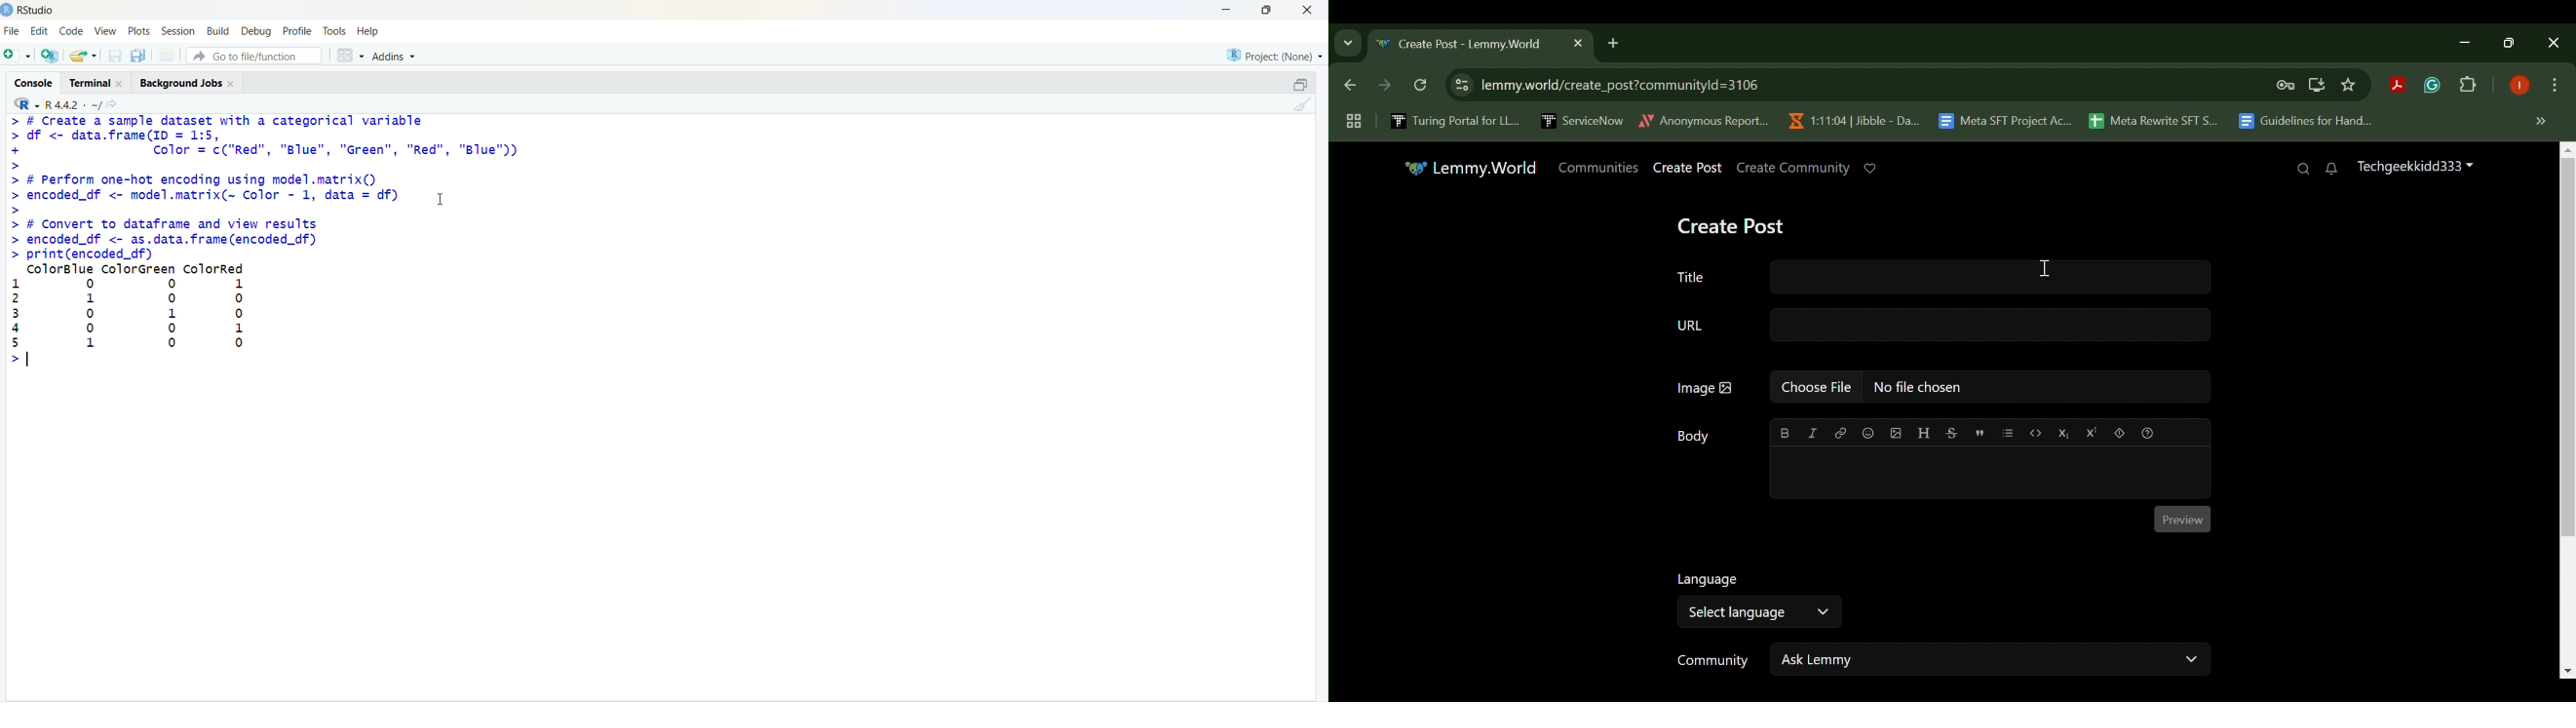 The height and width of the screenshot is (728, 2576). Describe the element at coordinates (254, 55) in the screenshot. I see `go to file/function` at that location.